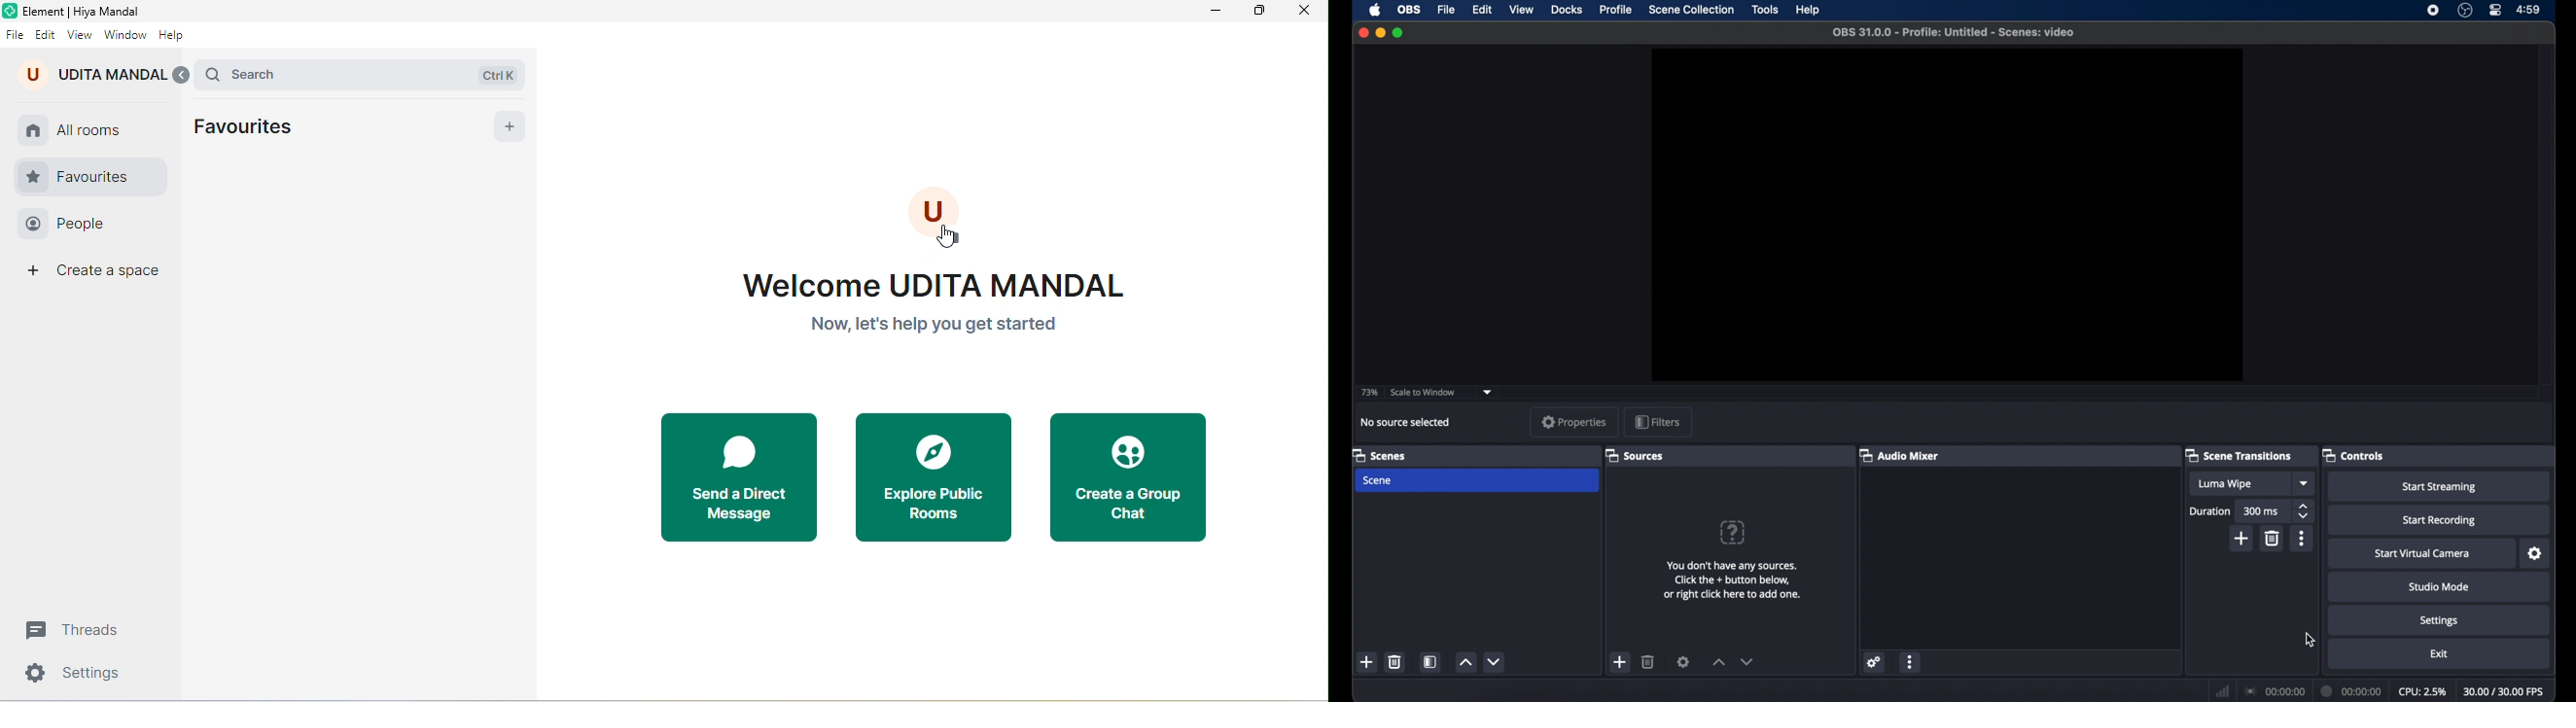 Image resolution: width=2576 pixels, height=728 pixels. What do you see at coordinates (1378, 480) in the screenshot?
I see `scene` at bounding box center [1378, 480].